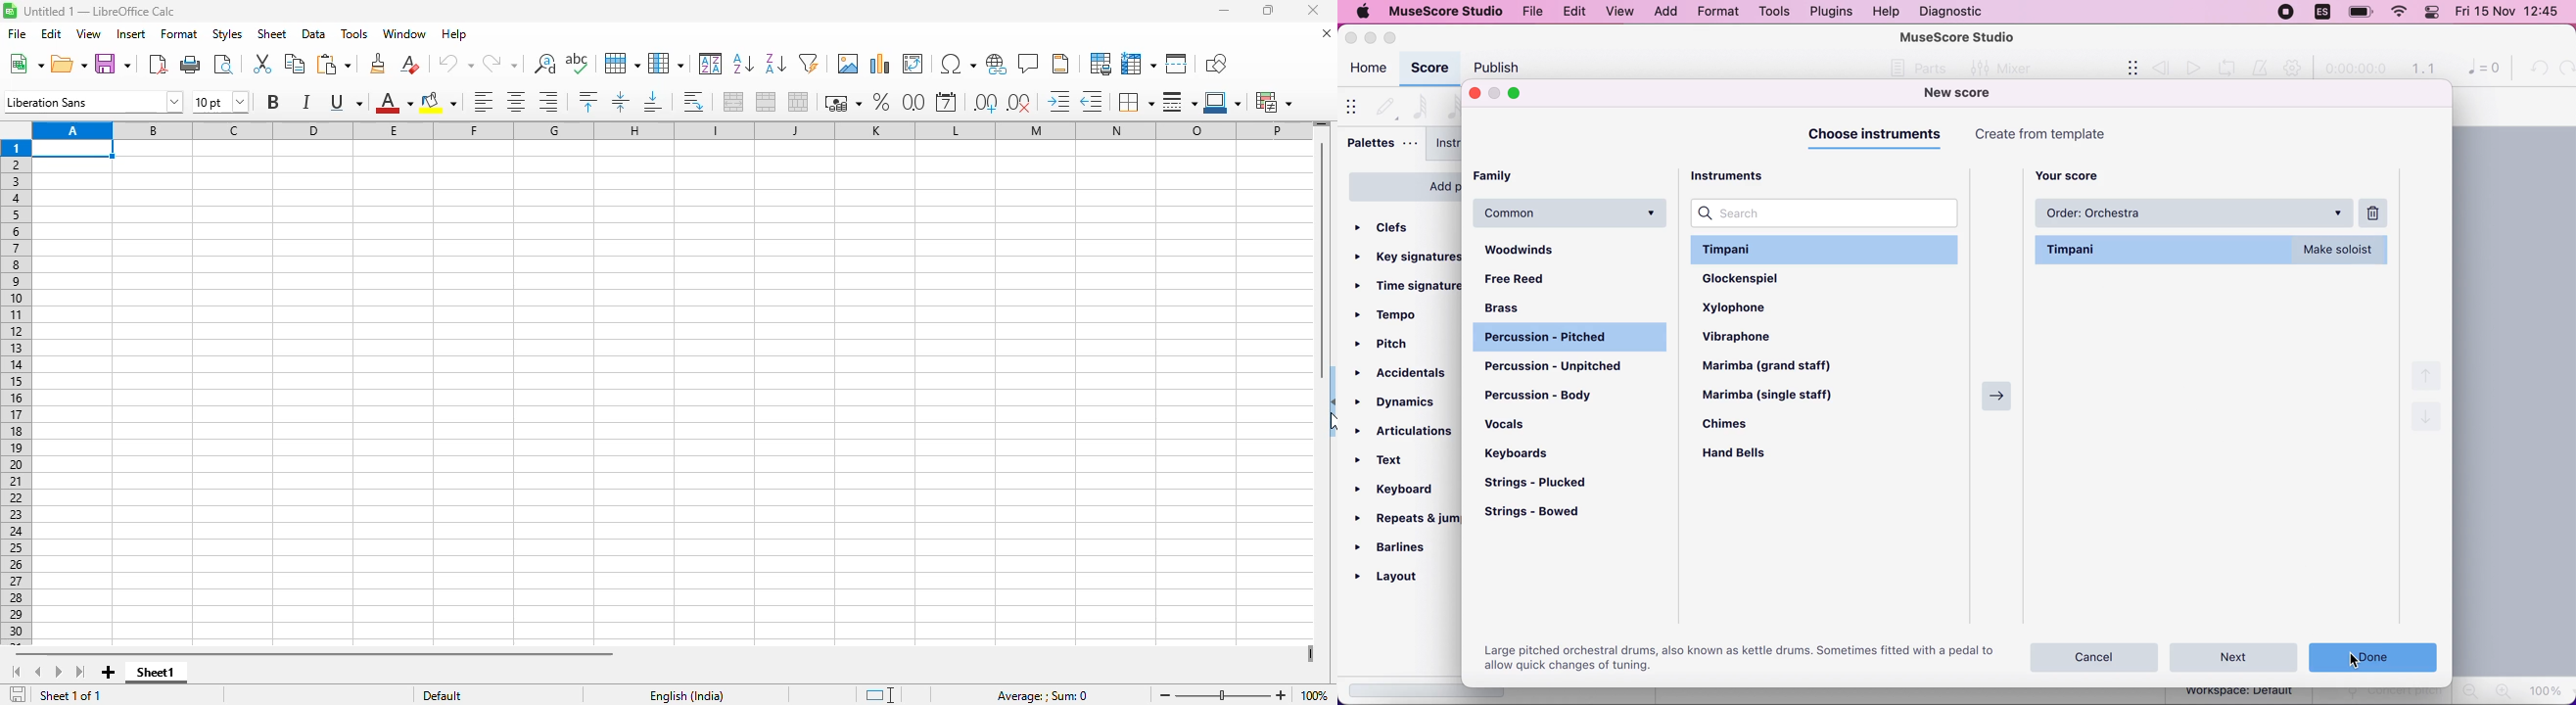 This screenshot has height=728, width=2576. Describe the element at coordinates (1370, 35) in the screenshot. I see `minimize` at that location.